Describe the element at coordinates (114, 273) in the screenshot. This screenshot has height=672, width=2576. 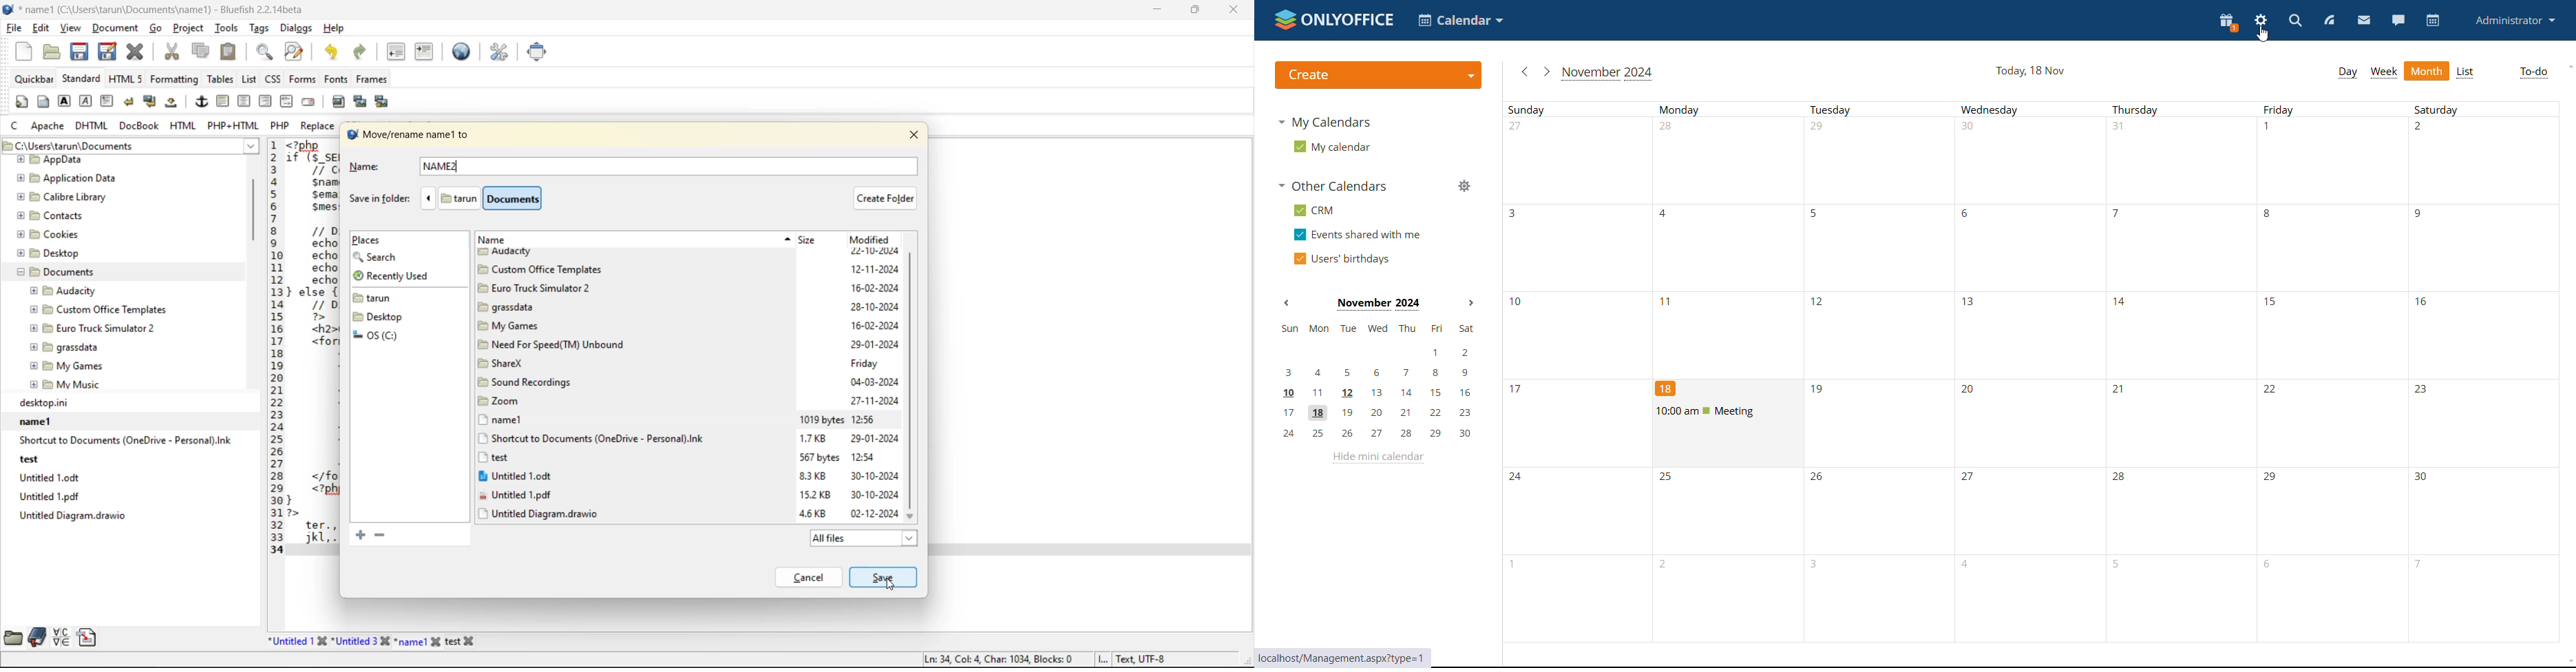
I see `folder explorer` at that location.